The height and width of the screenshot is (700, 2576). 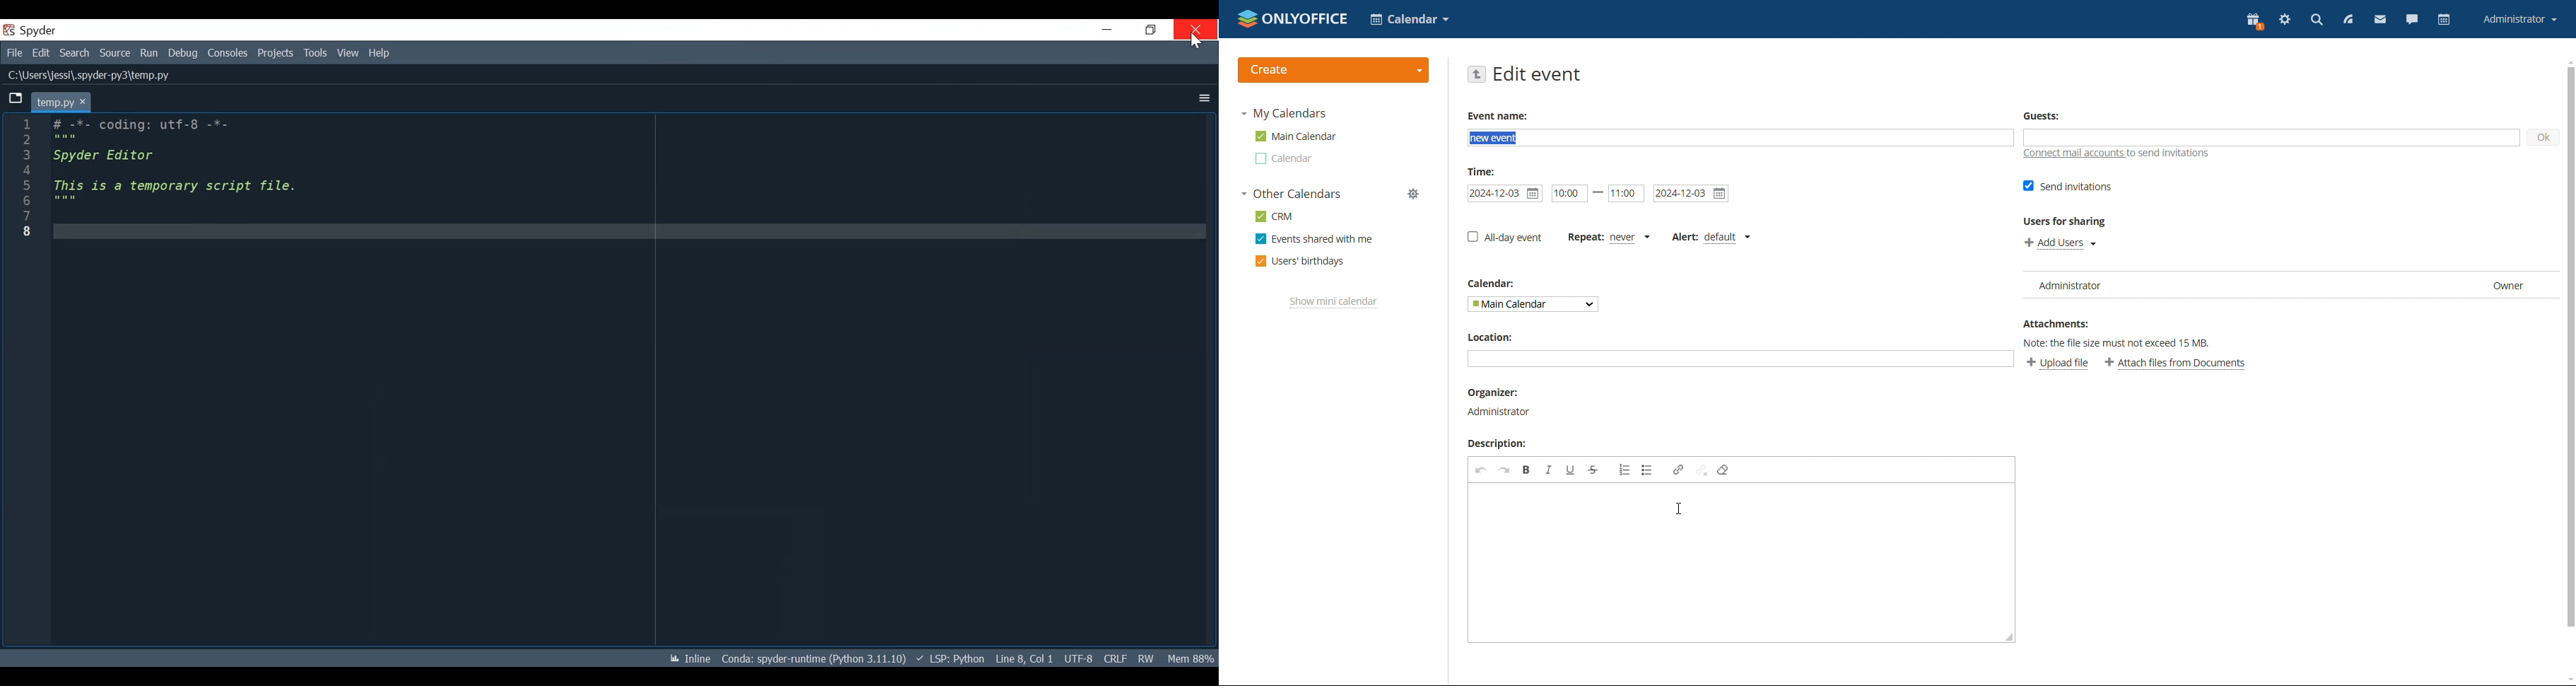 What do you see at coordinates (62, 100) in the screenshot?
I see `Current tab` at bounding box center [62, 100].